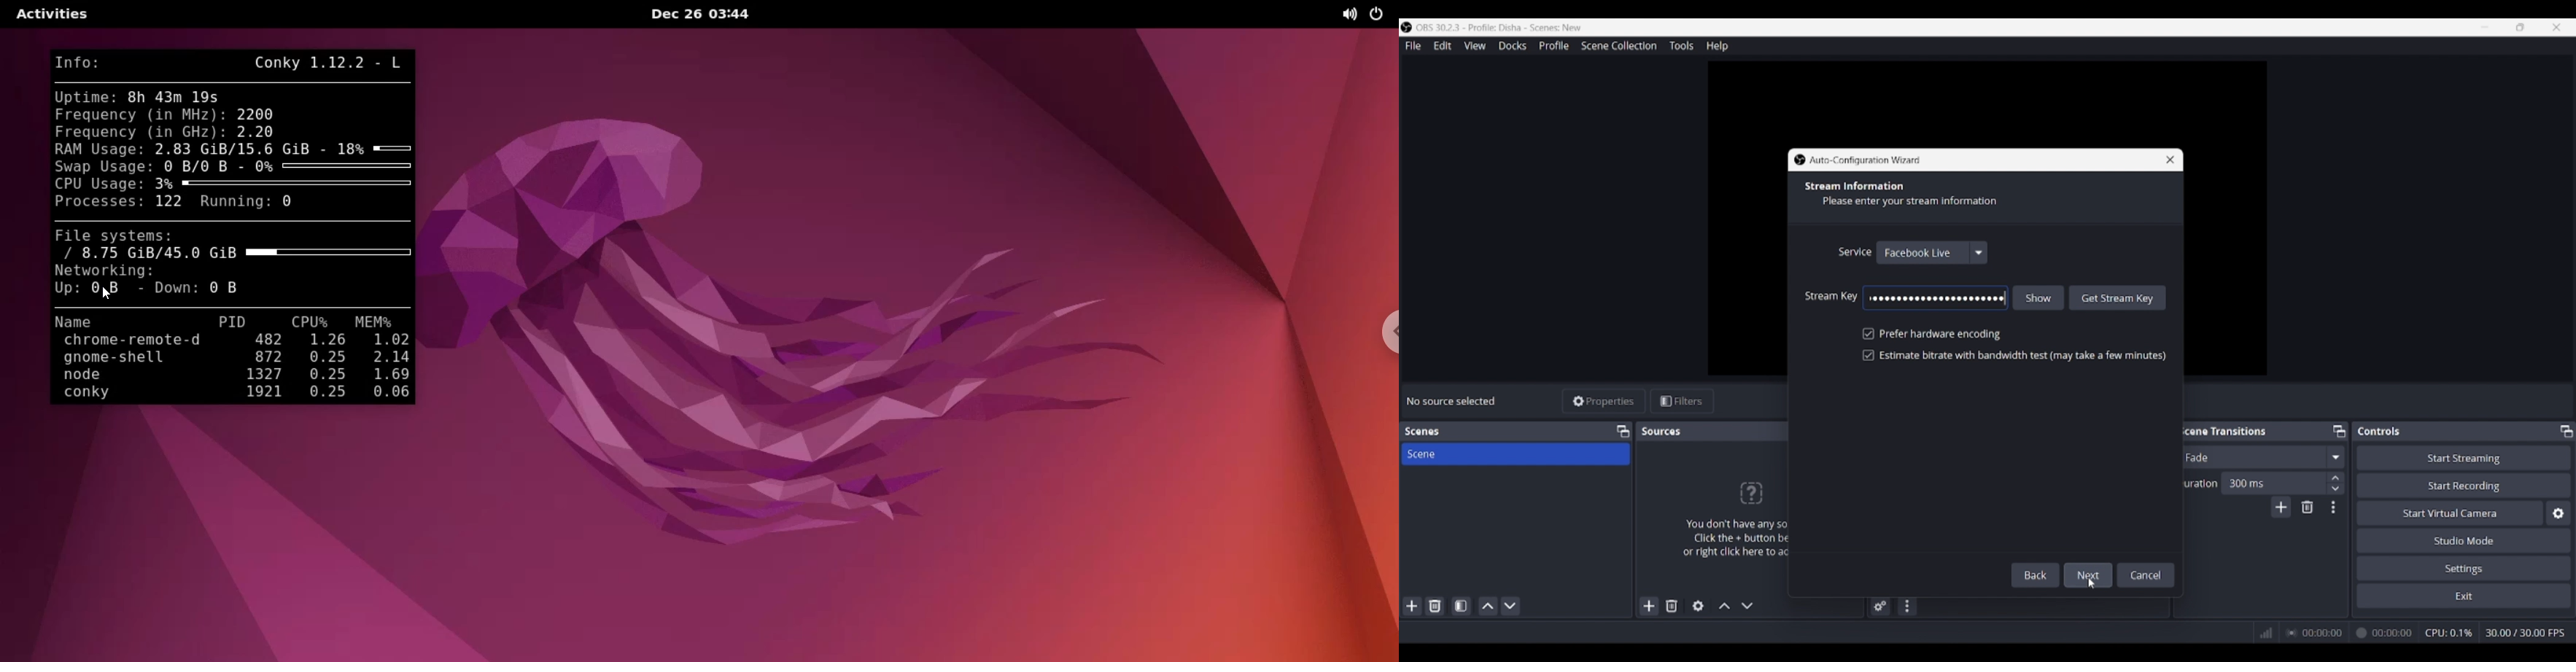 This screenshot has width=2576, height=672. What do you see at coordinates (2223, 430) in the screenshot?
I see `Panel title` at bounding box center [2223, 430].